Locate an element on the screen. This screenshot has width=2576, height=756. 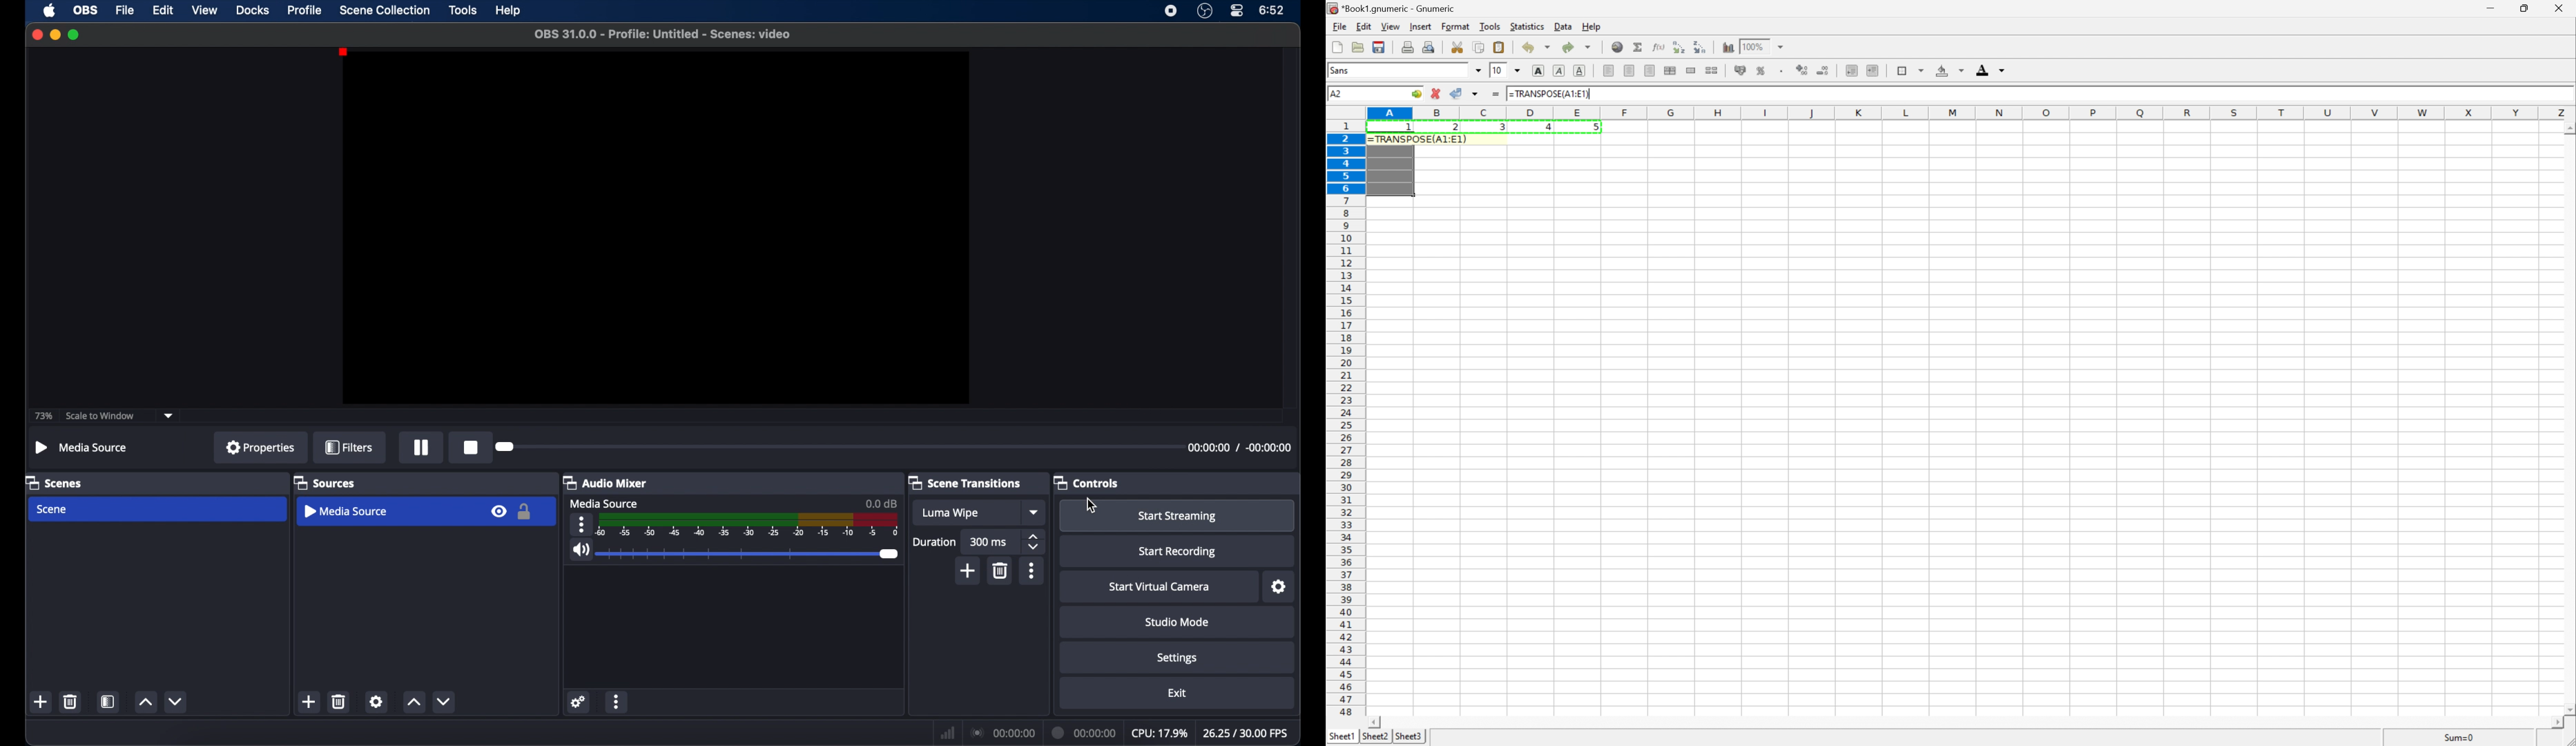
mediasourcce is located at coordinates (603, 503).